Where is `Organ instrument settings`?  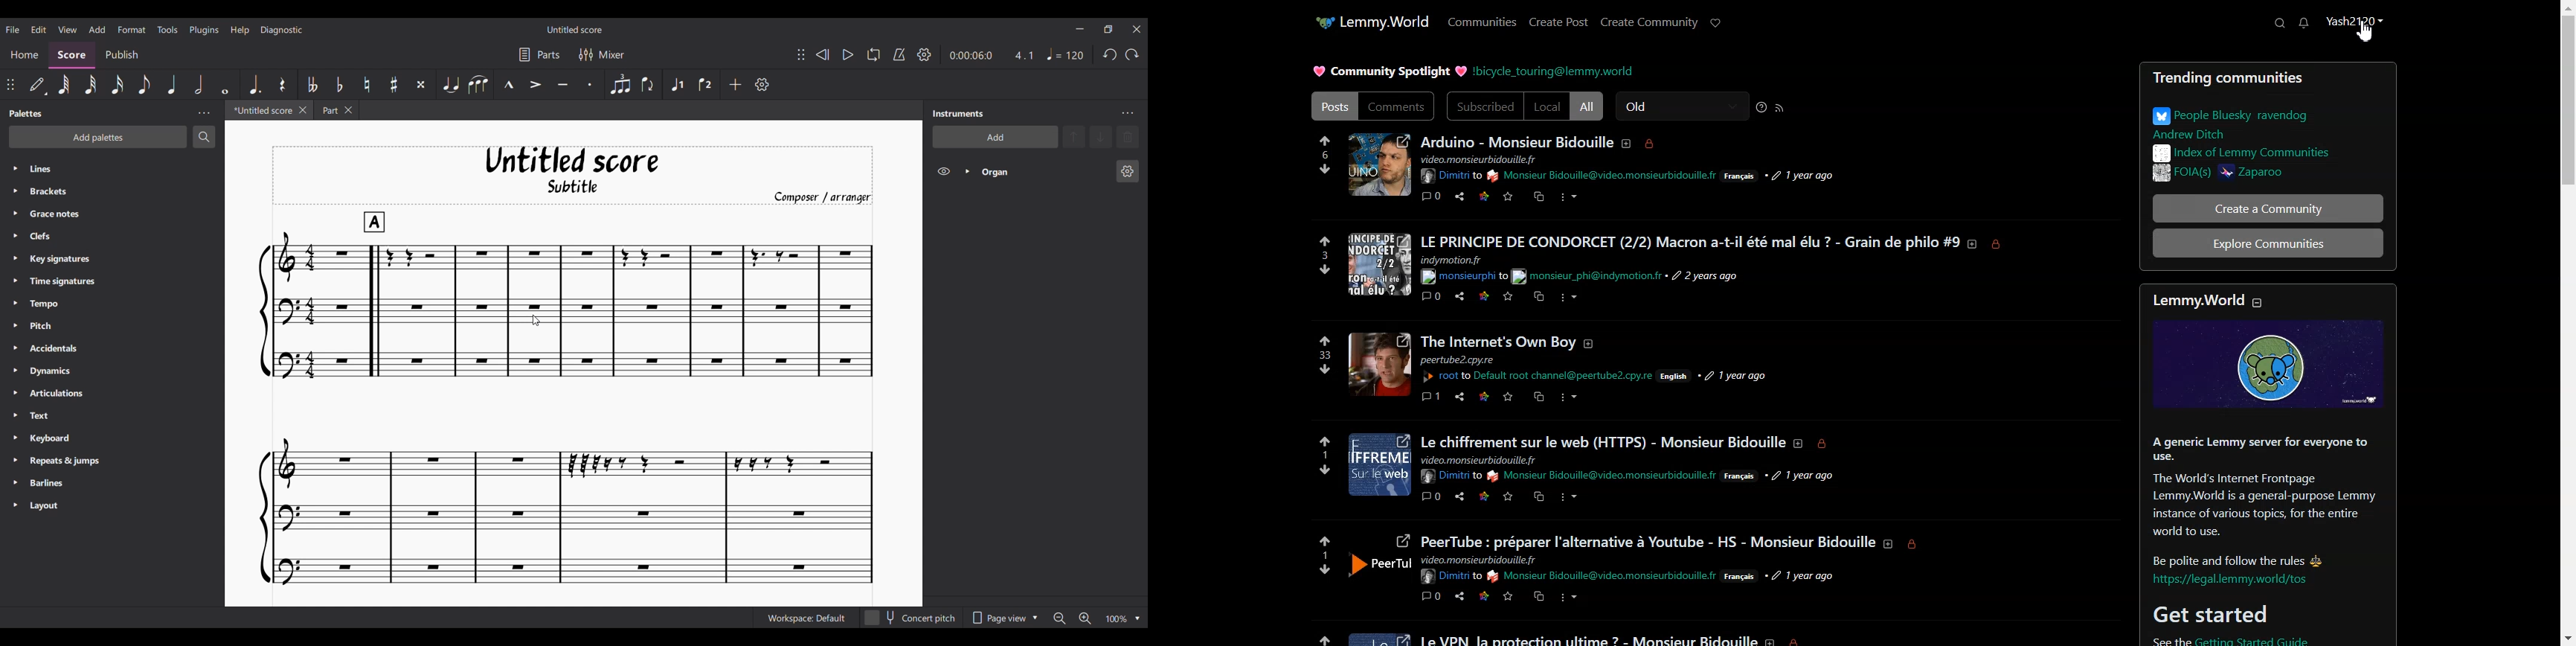 Organ instrument settings is located at coordinates (1128, 172).